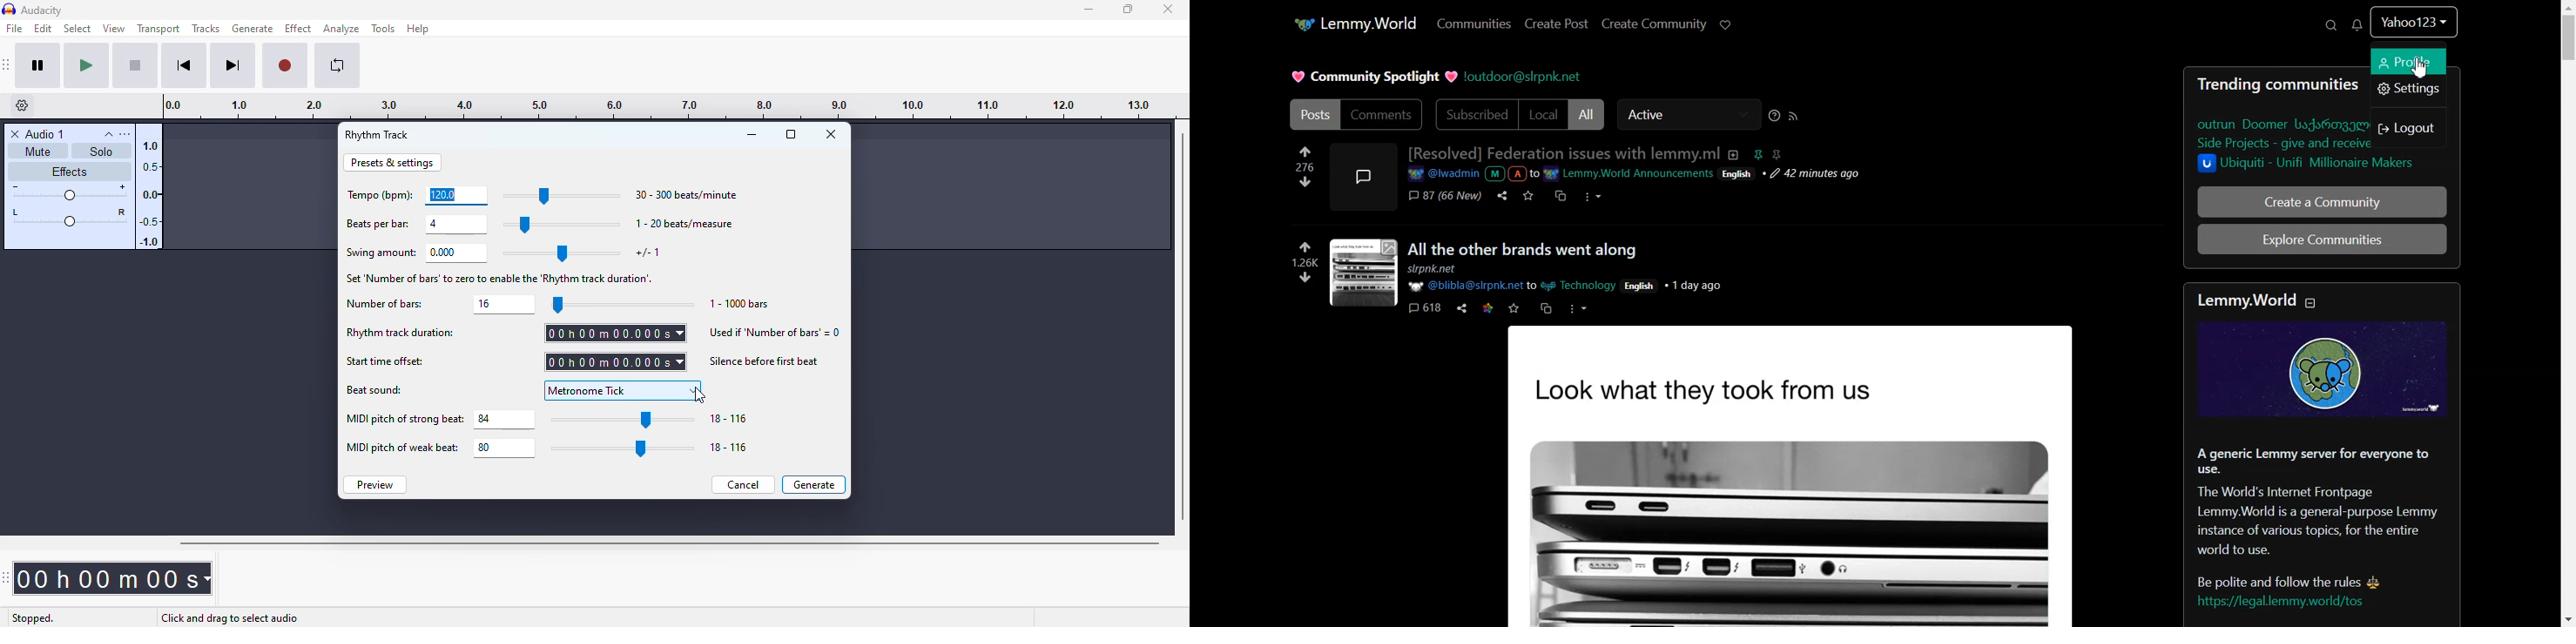  I want to click on 18-116, so click(729, 419).